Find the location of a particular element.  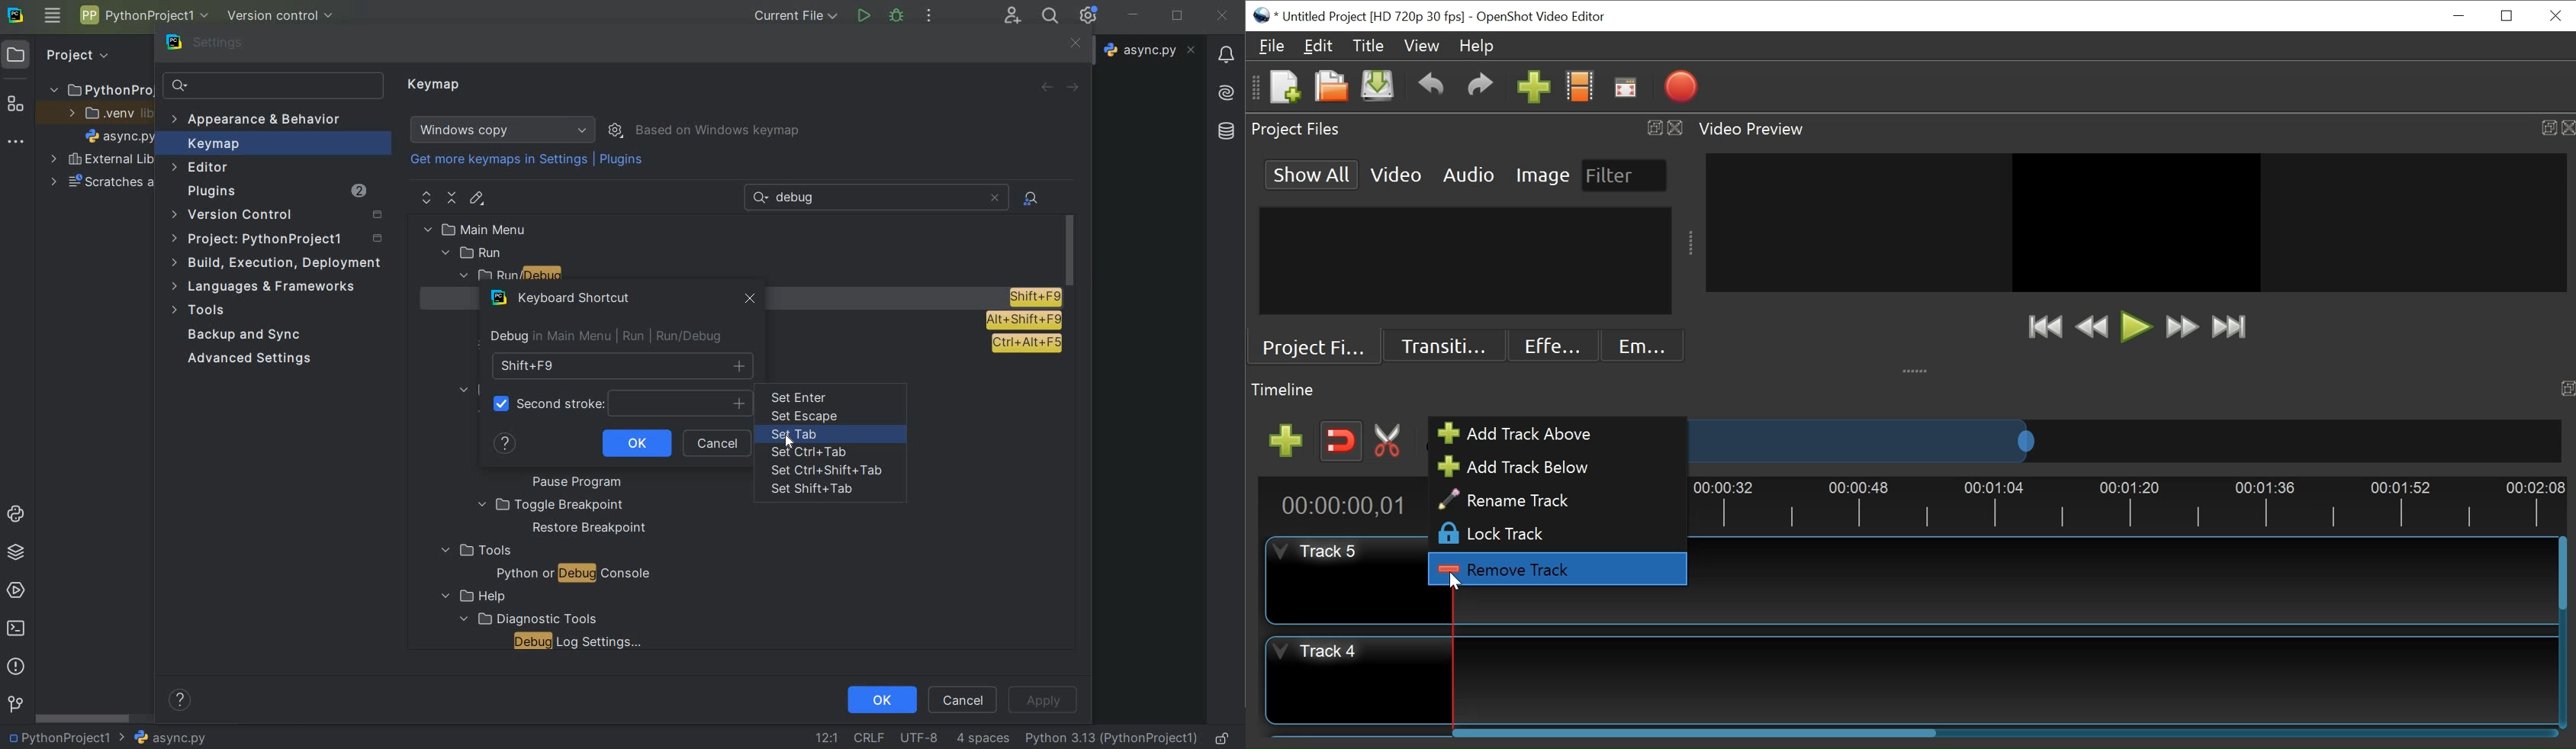

build, execution, deployment is located at coordinates (278, 262).